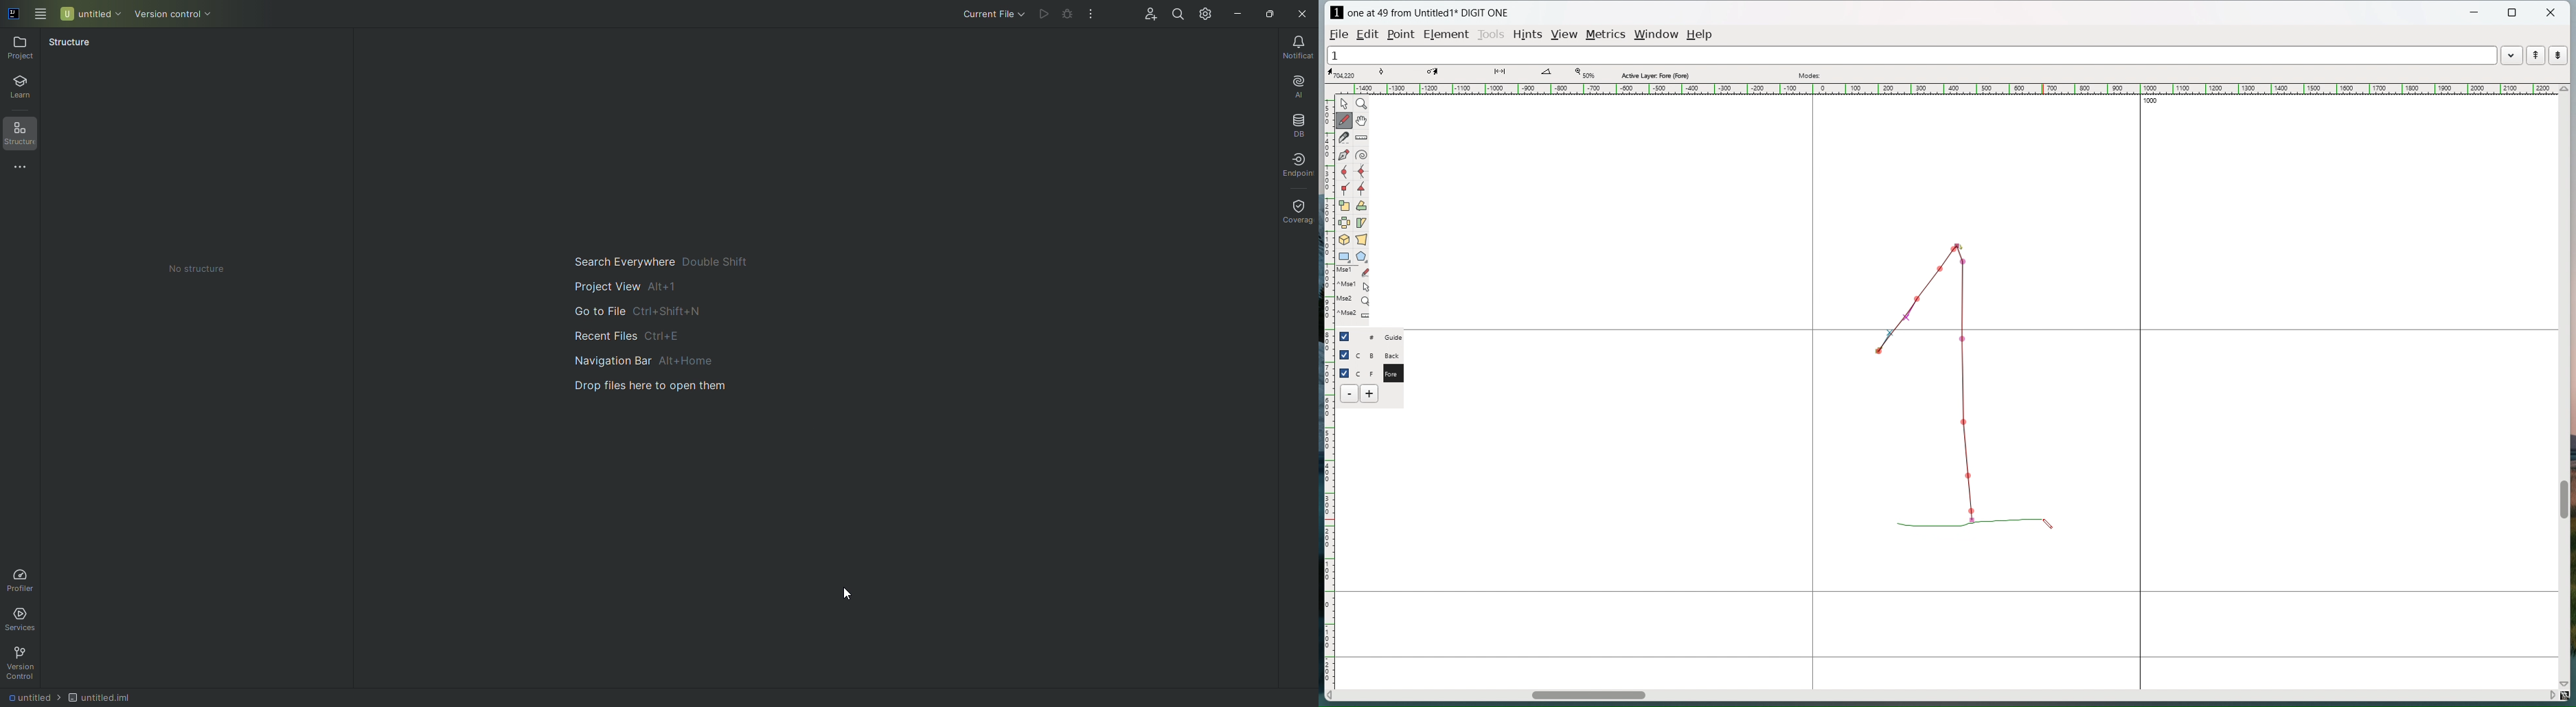  I want to click on AI Assistant, so click(1299, 85).